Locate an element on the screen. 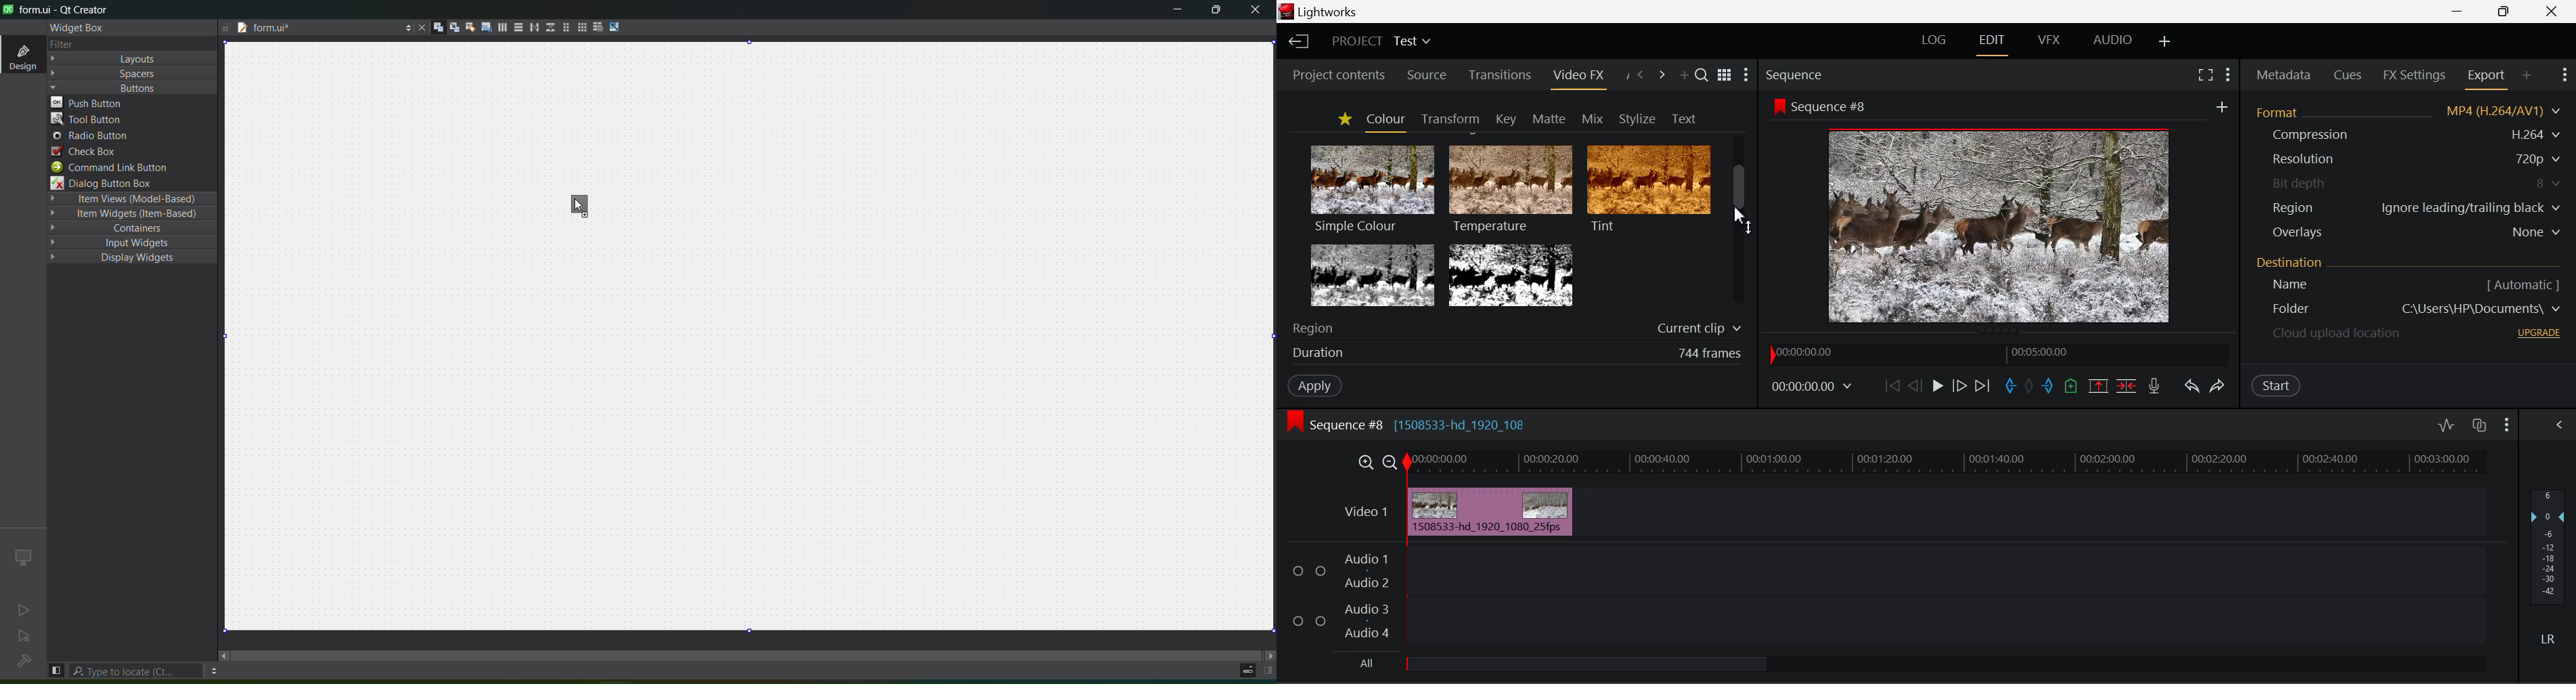  Bit depth is located at coordinates (2301, 181).